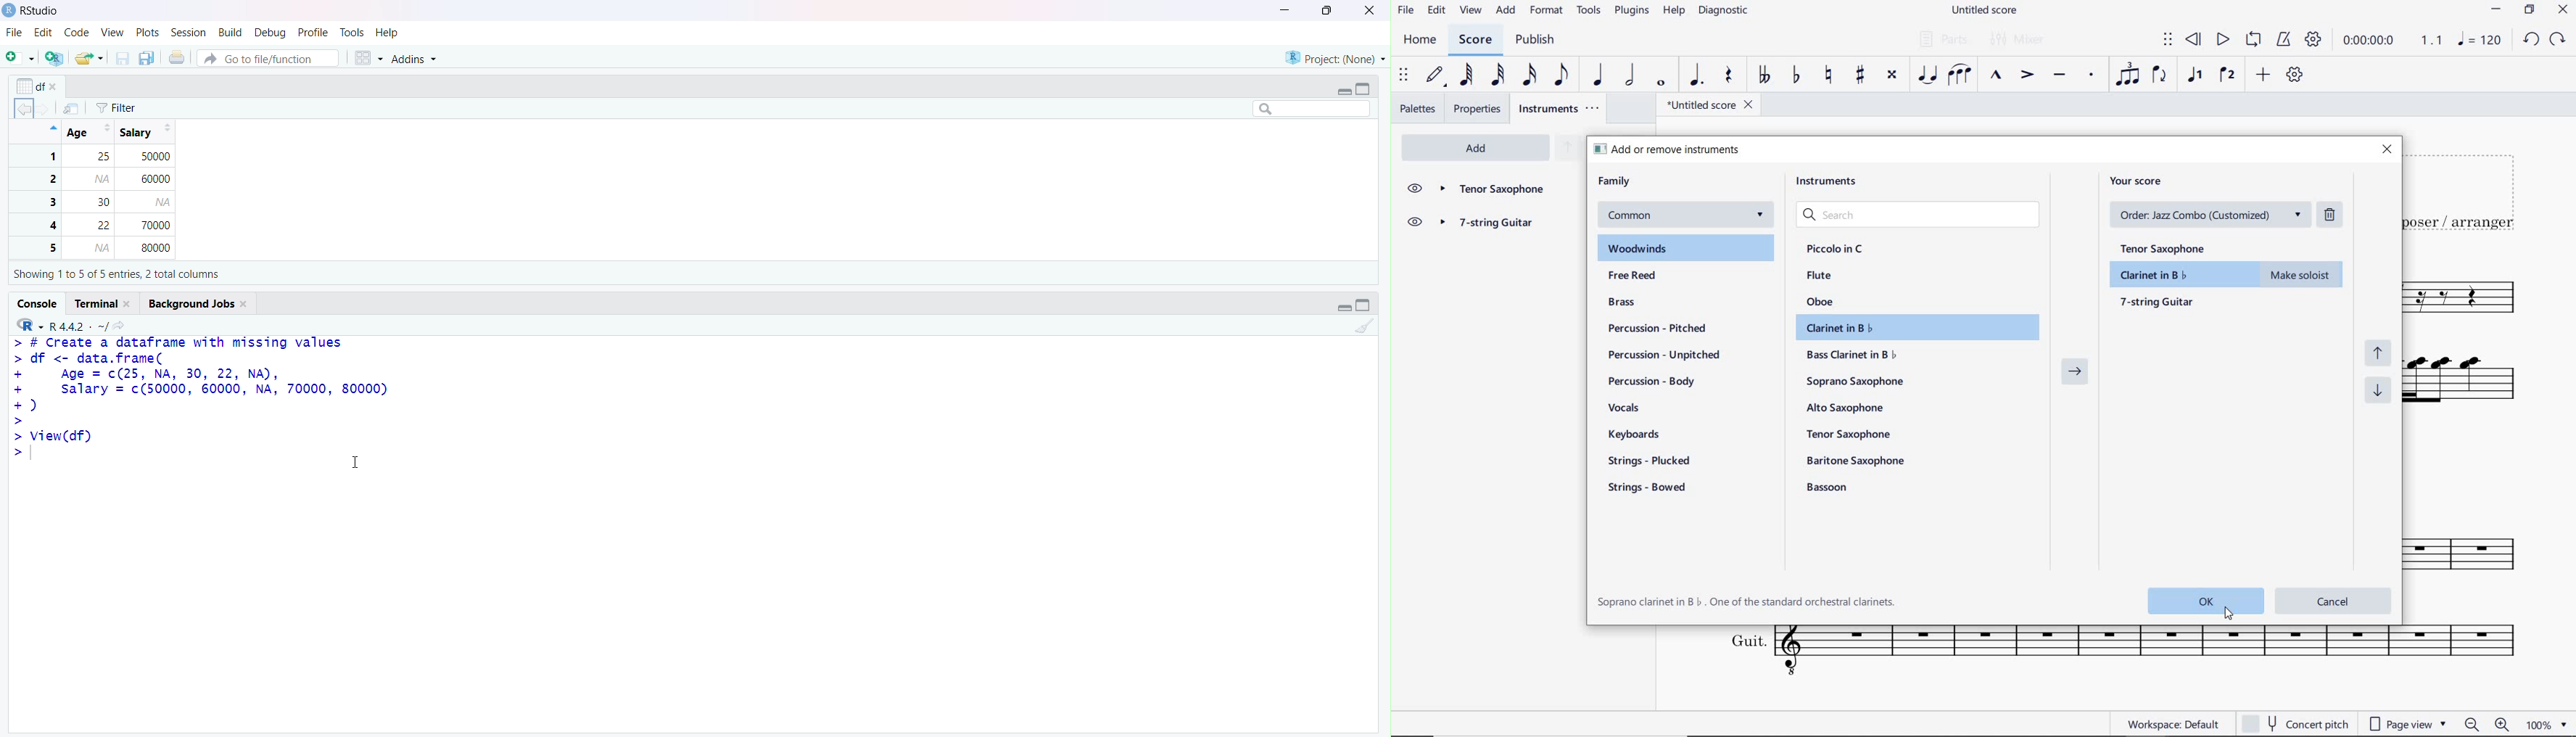 The image size is (2576, 756). What do you see at coordinates (78, 323) in the screenshot?
I see `R.4.4.2 ~/` at bounding box center [78, 323].